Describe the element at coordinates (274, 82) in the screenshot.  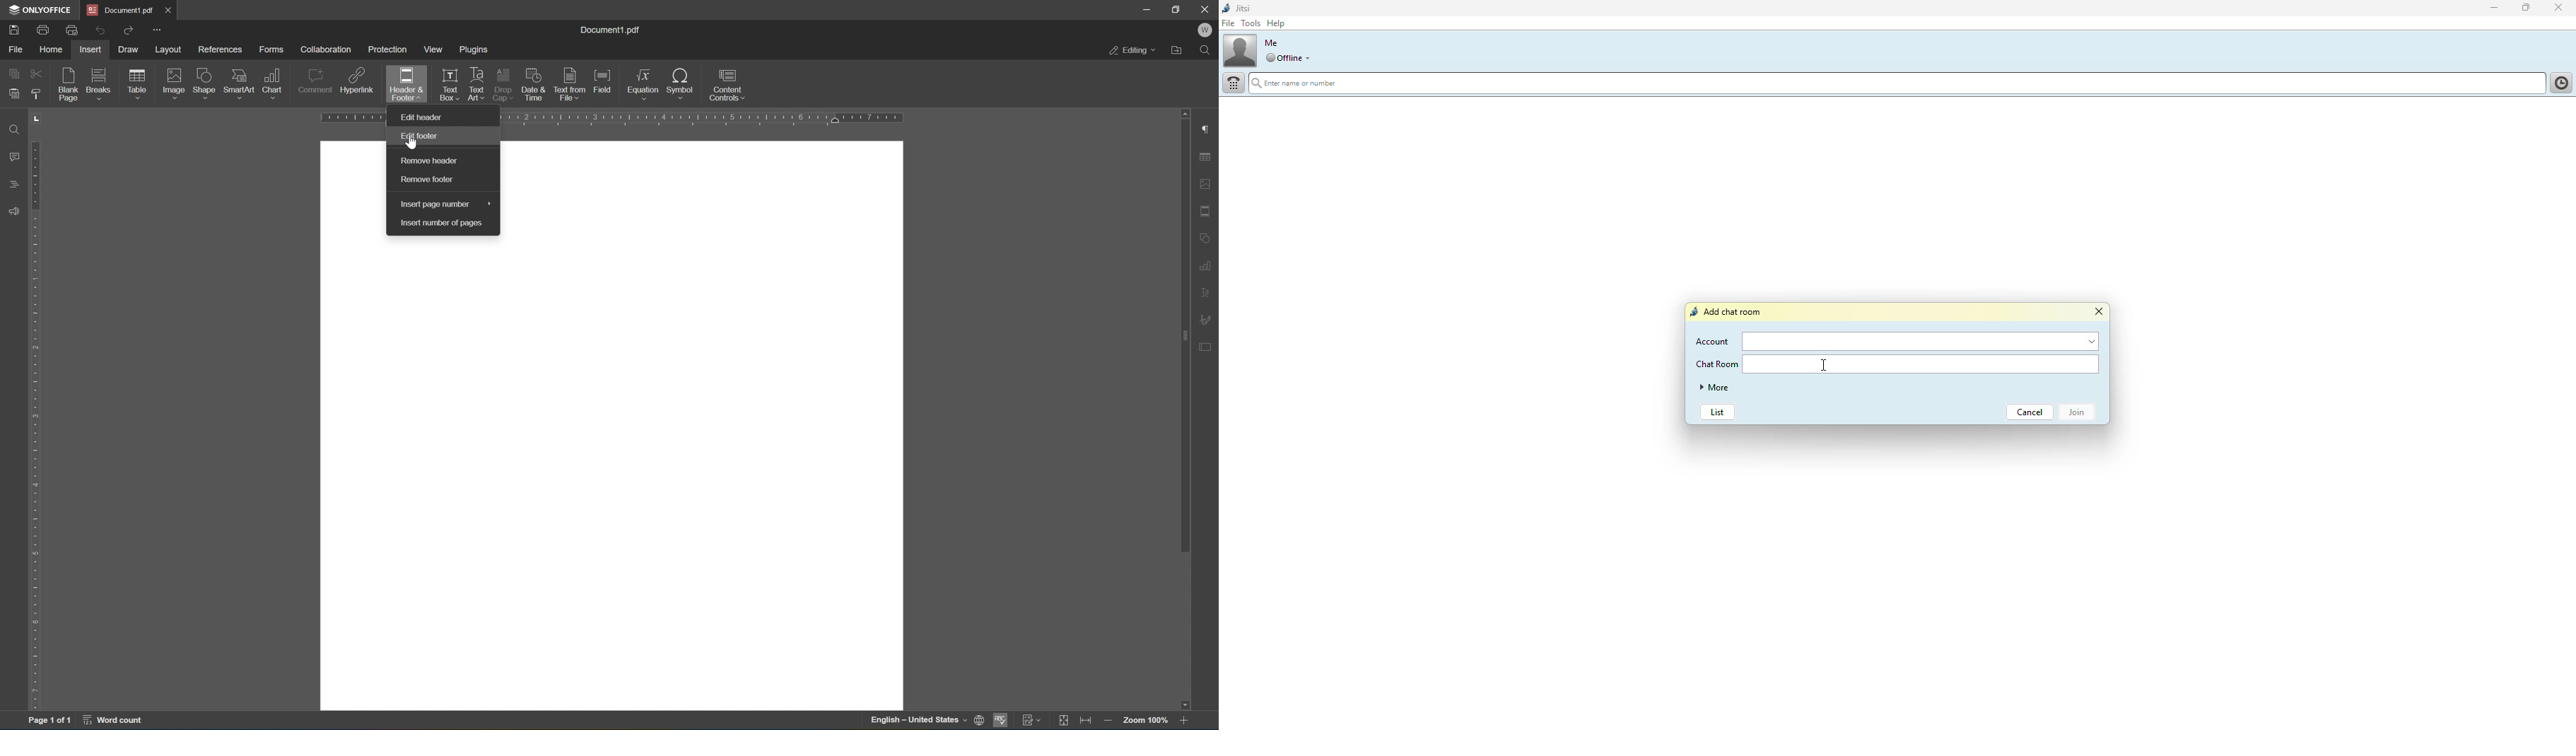
I see `chart` at that location.